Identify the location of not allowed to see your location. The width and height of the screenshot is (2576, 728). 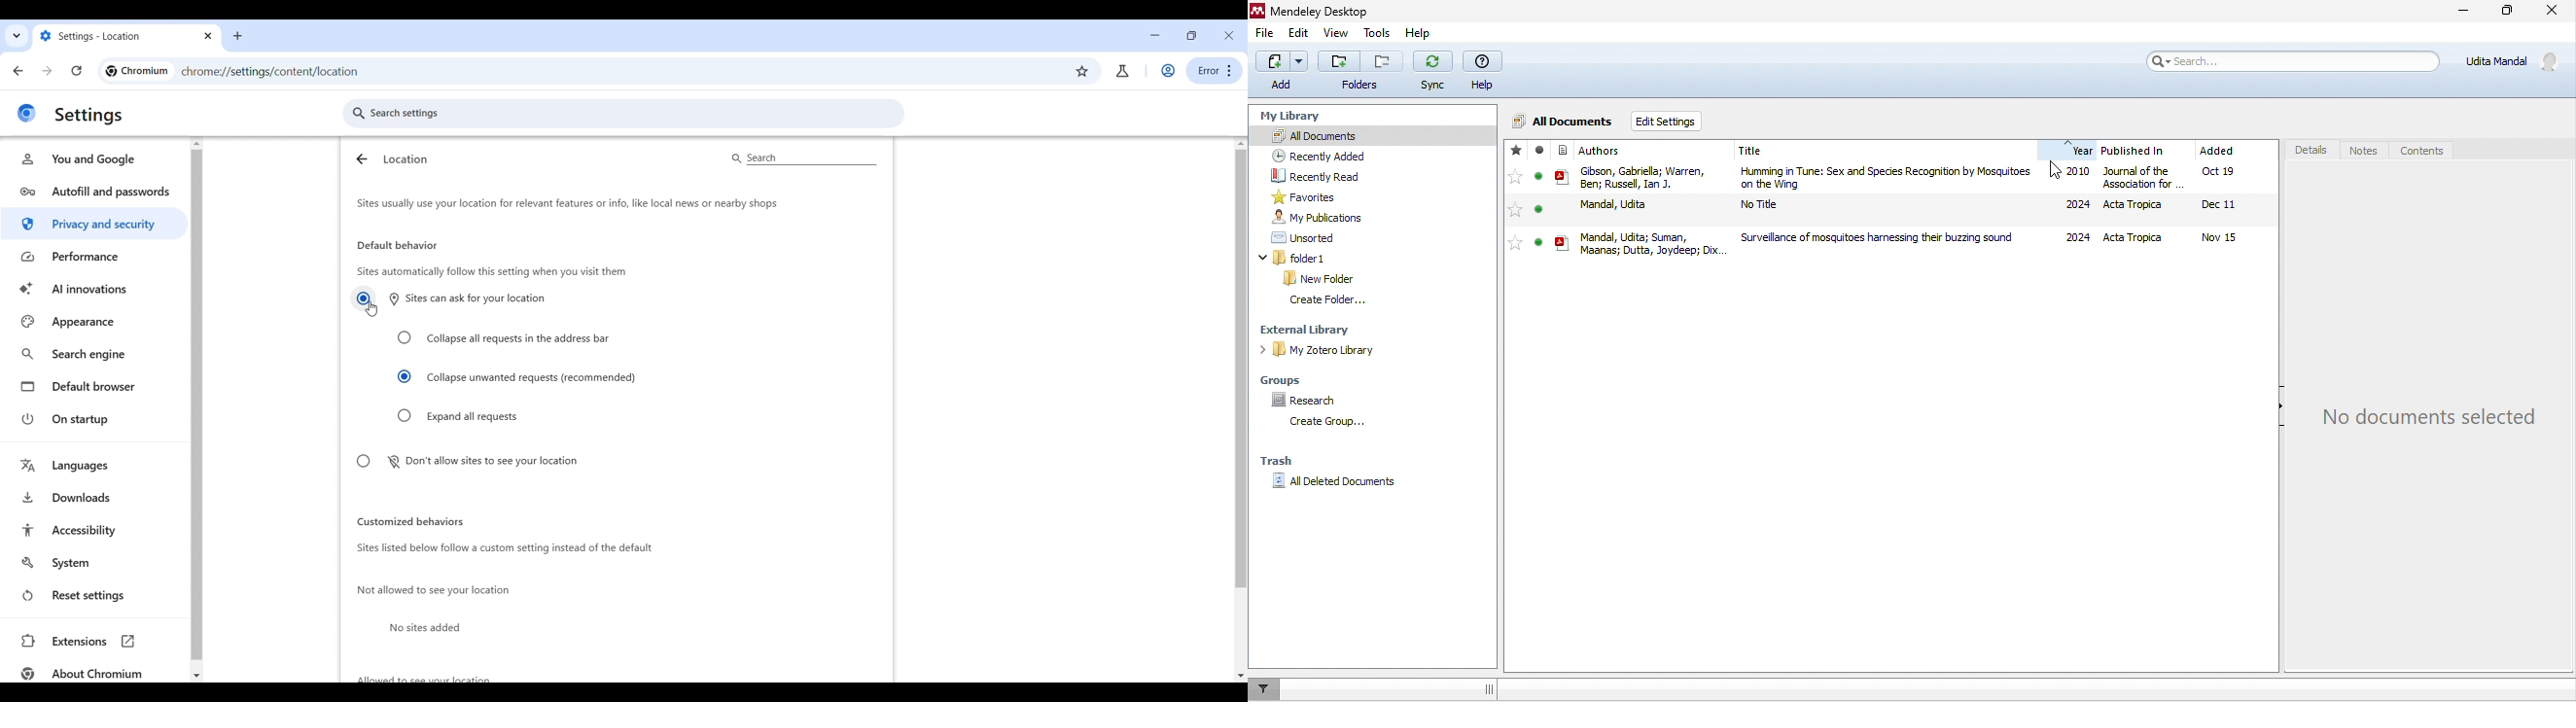
(431, 589).